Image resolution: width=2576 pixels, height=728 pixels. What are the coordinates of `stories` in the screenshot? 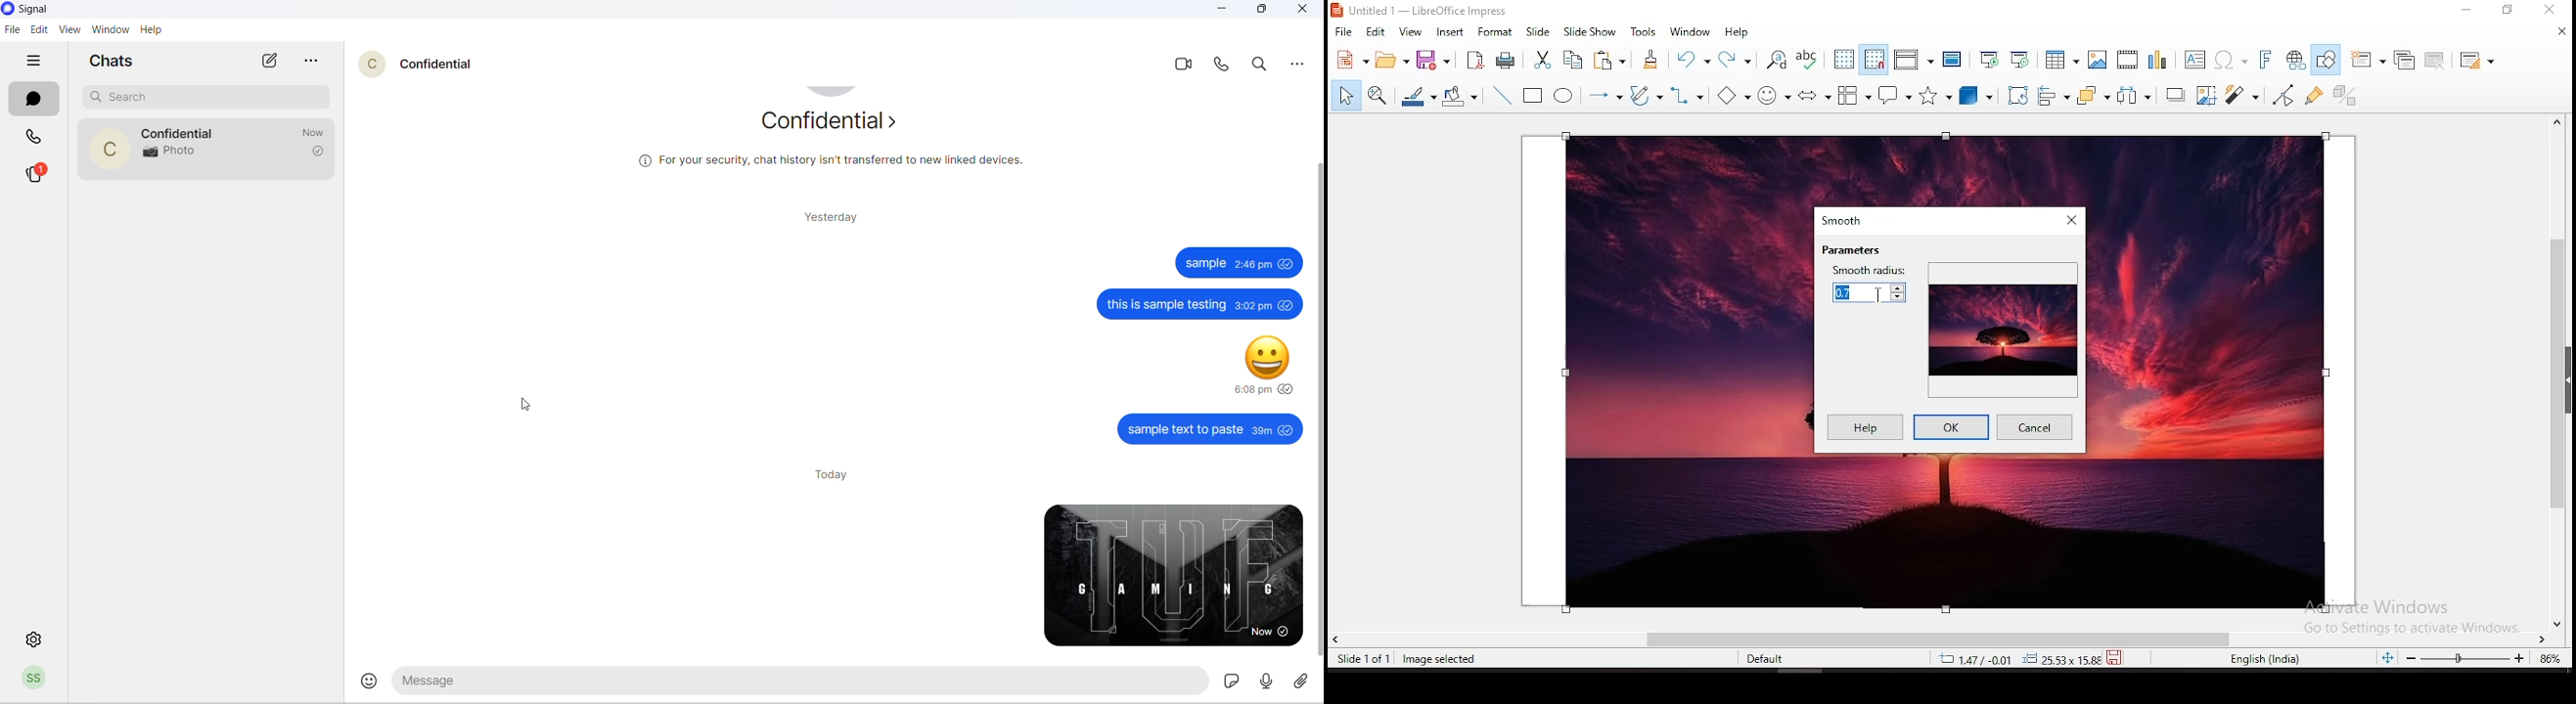 It's located at (37, 173).